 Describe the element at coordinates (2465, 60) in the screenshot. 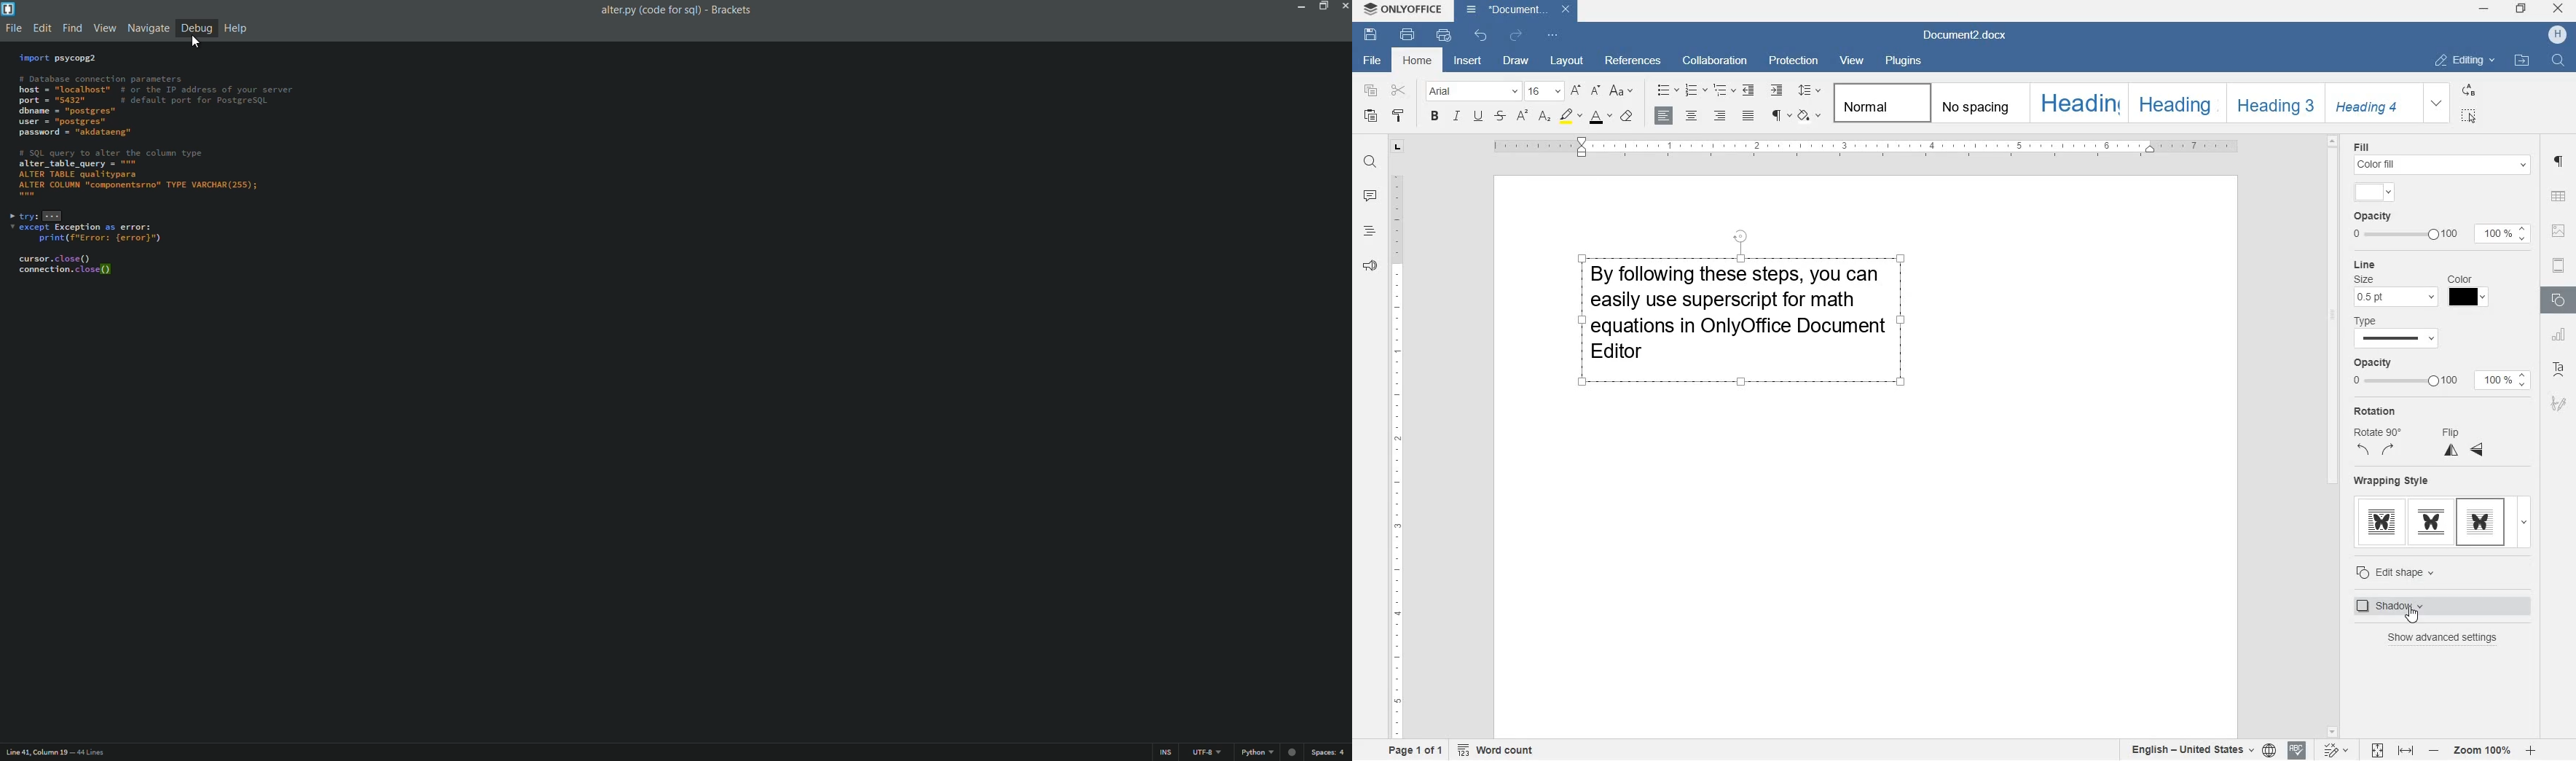

I see `EDITING` at that location.